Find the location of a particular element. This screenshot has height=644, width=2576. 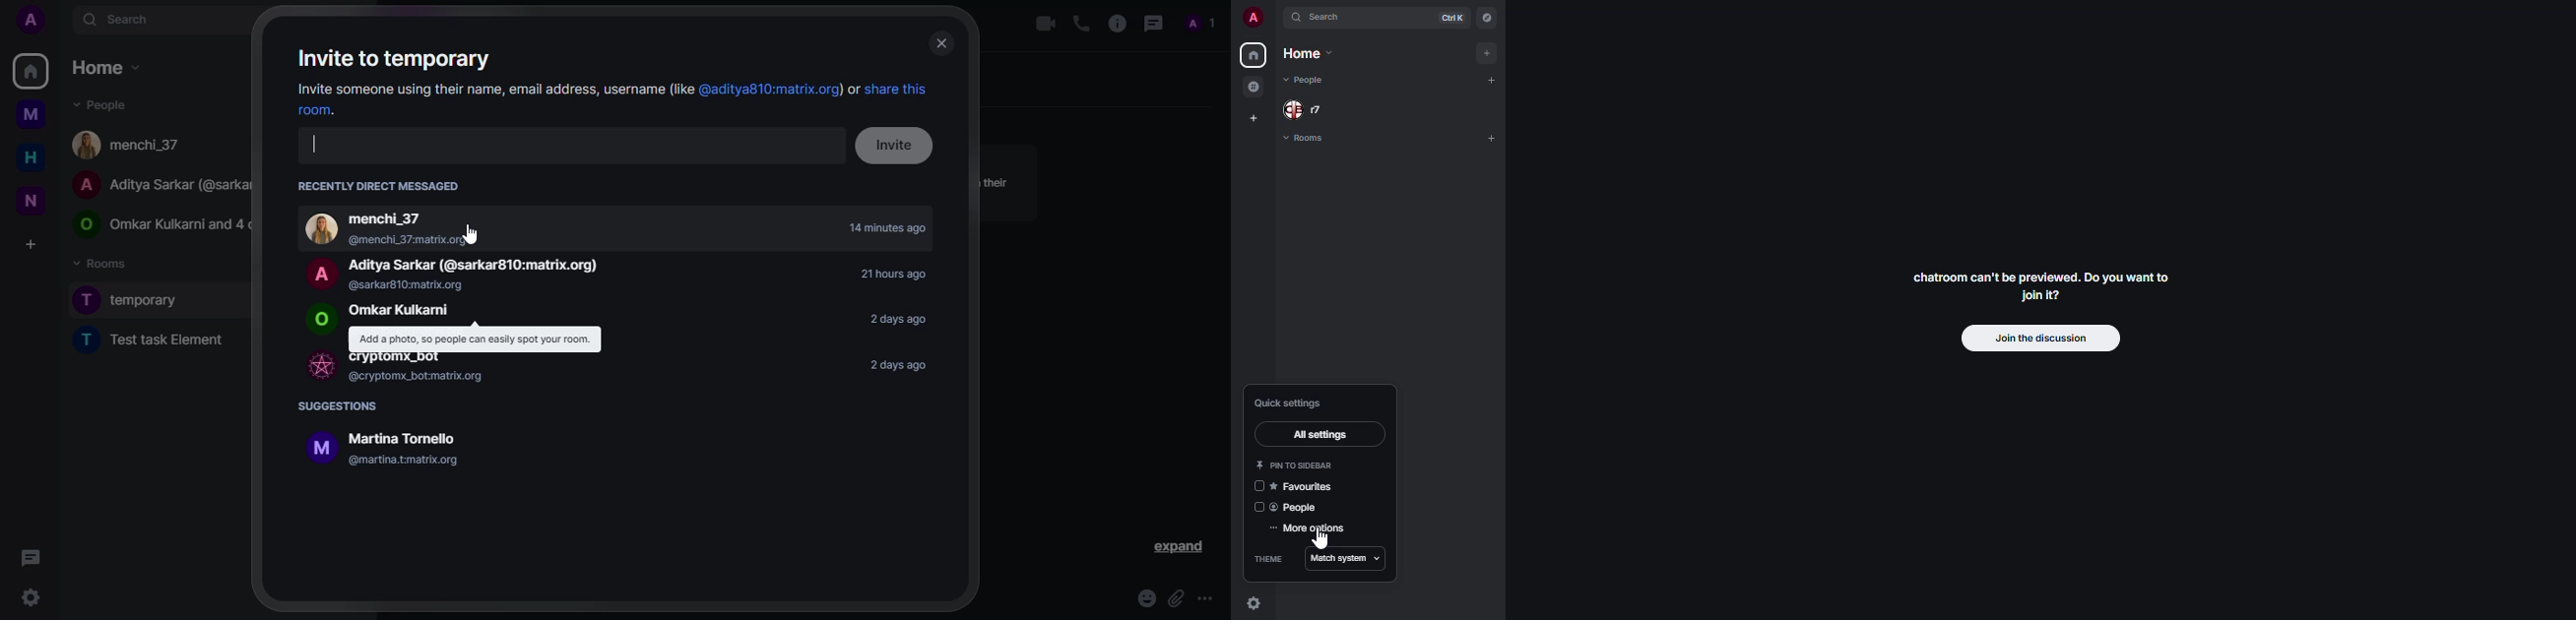

‘Martina Tomello is located at coordinates (400, 438).